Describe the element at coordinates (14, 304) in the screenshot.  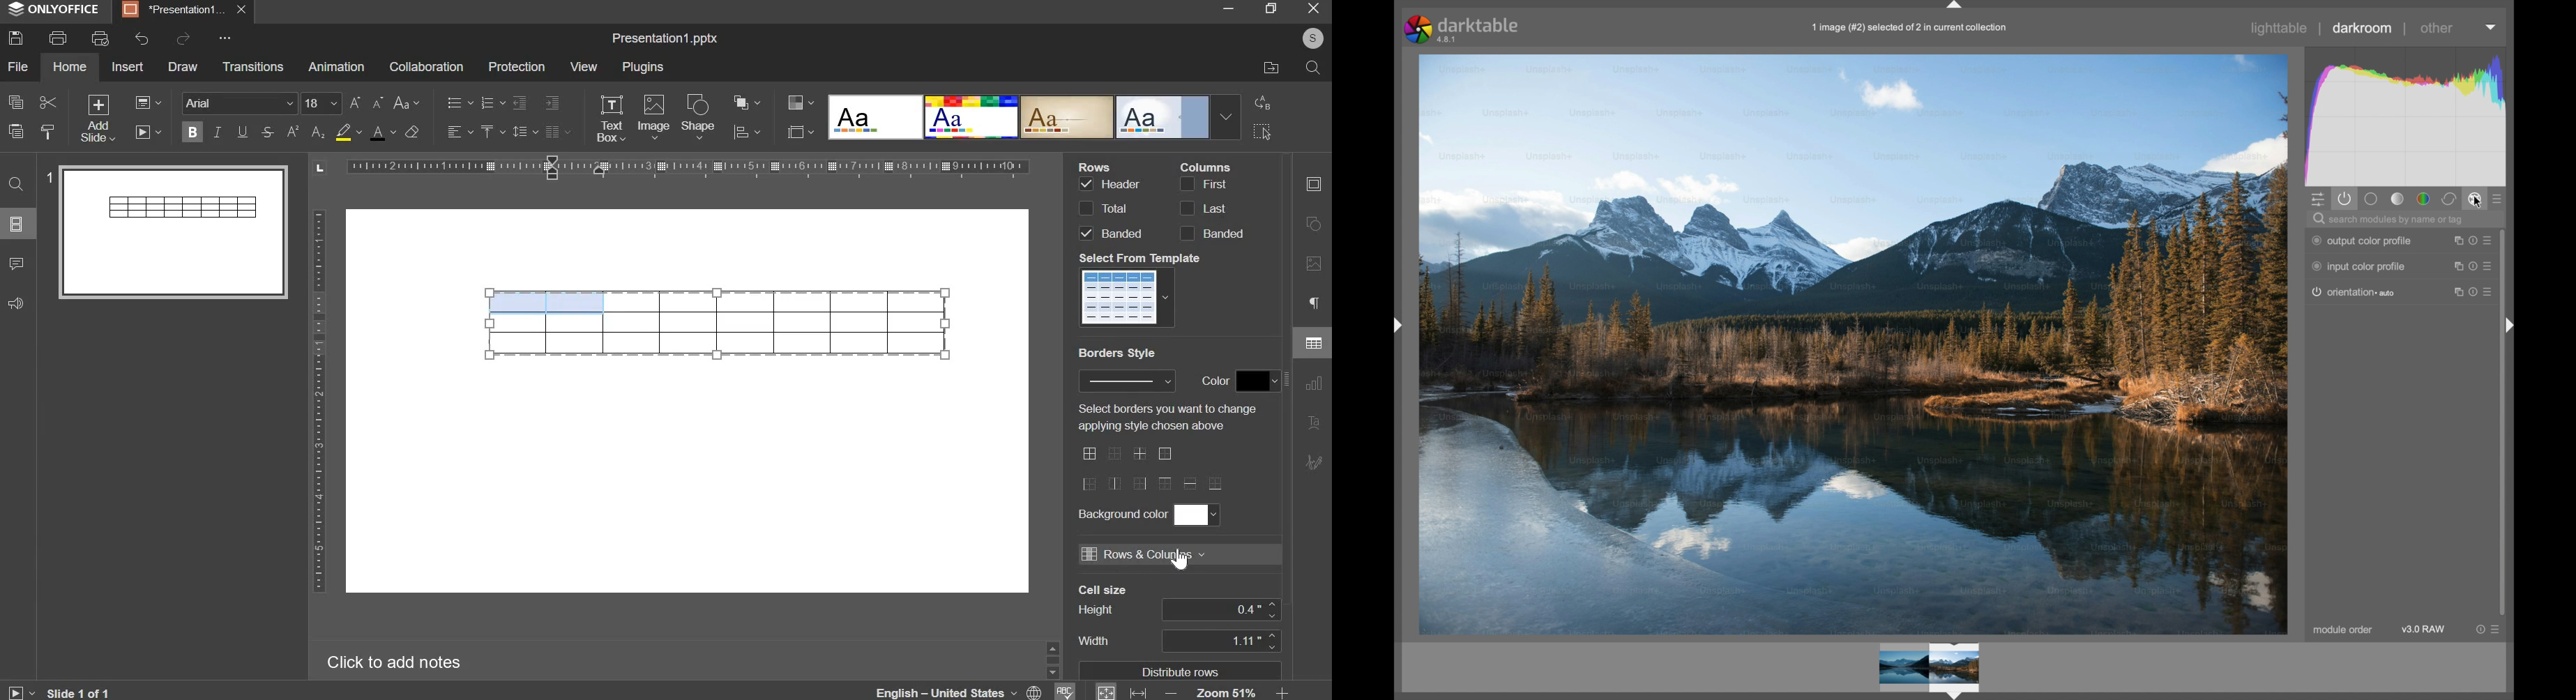
I see `feedback` at that location.